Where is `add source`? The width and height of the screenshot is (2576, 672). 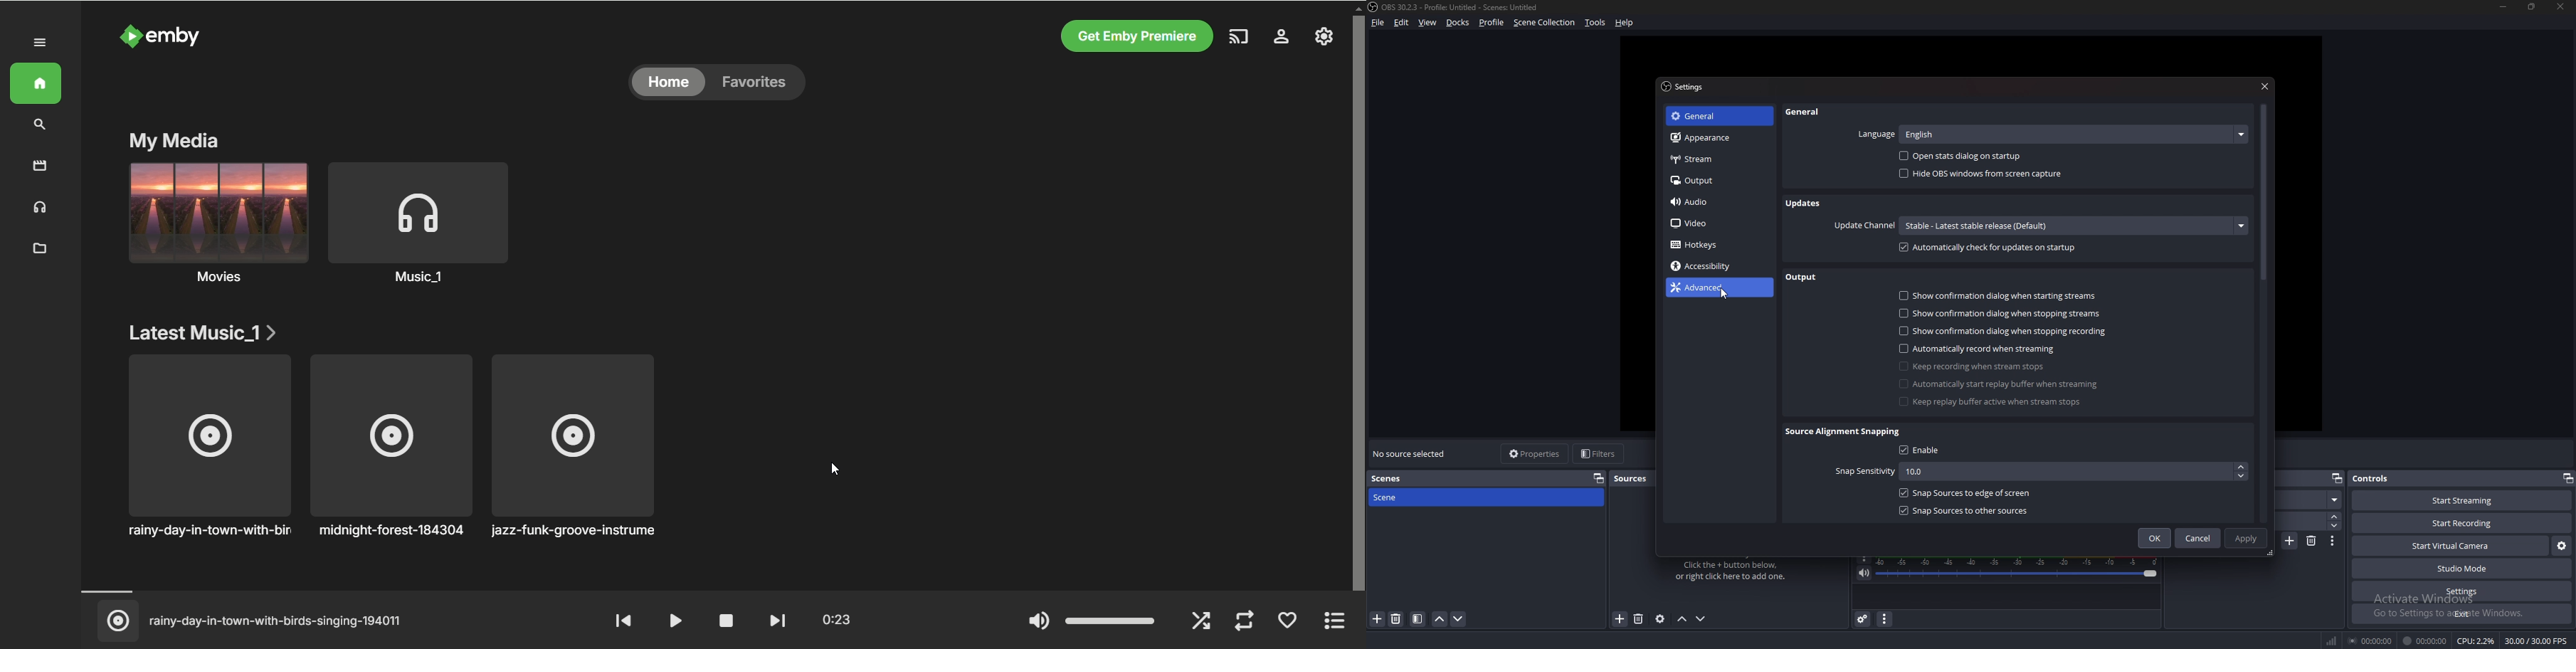
add source is located at coordinates (1621, 618).